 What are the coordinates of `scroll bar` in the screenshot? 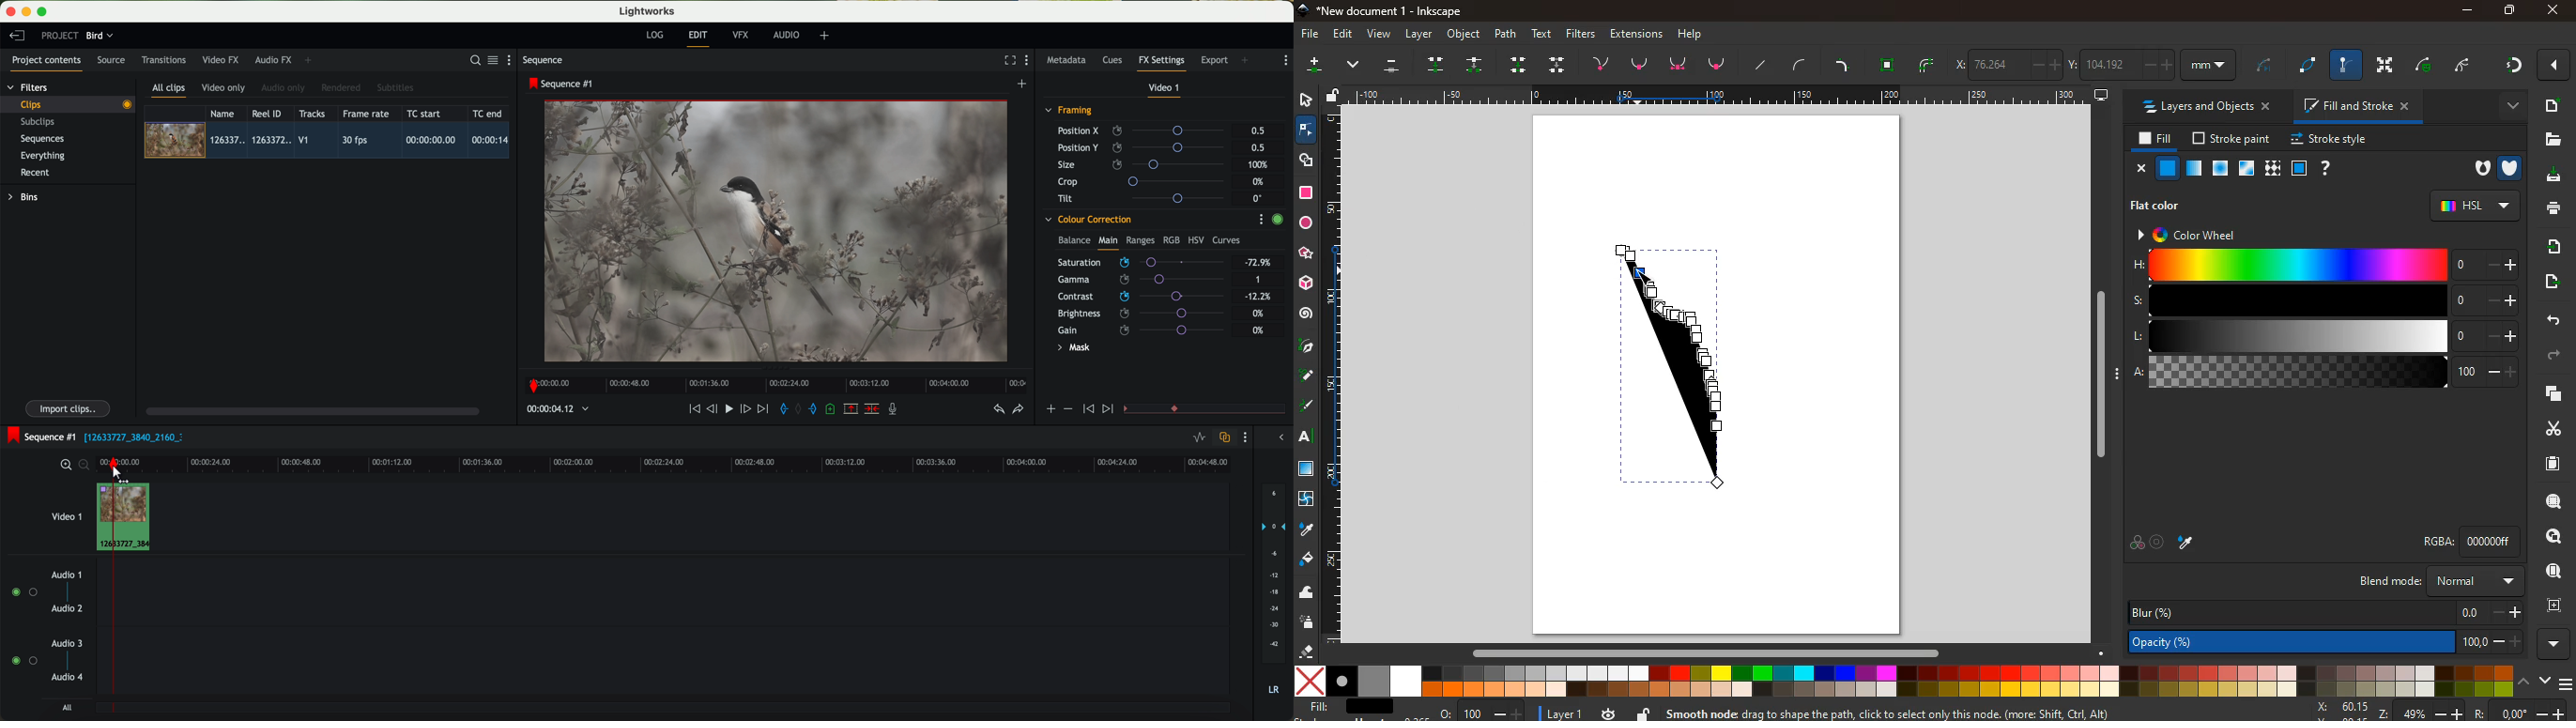 It's located at (311, 411).